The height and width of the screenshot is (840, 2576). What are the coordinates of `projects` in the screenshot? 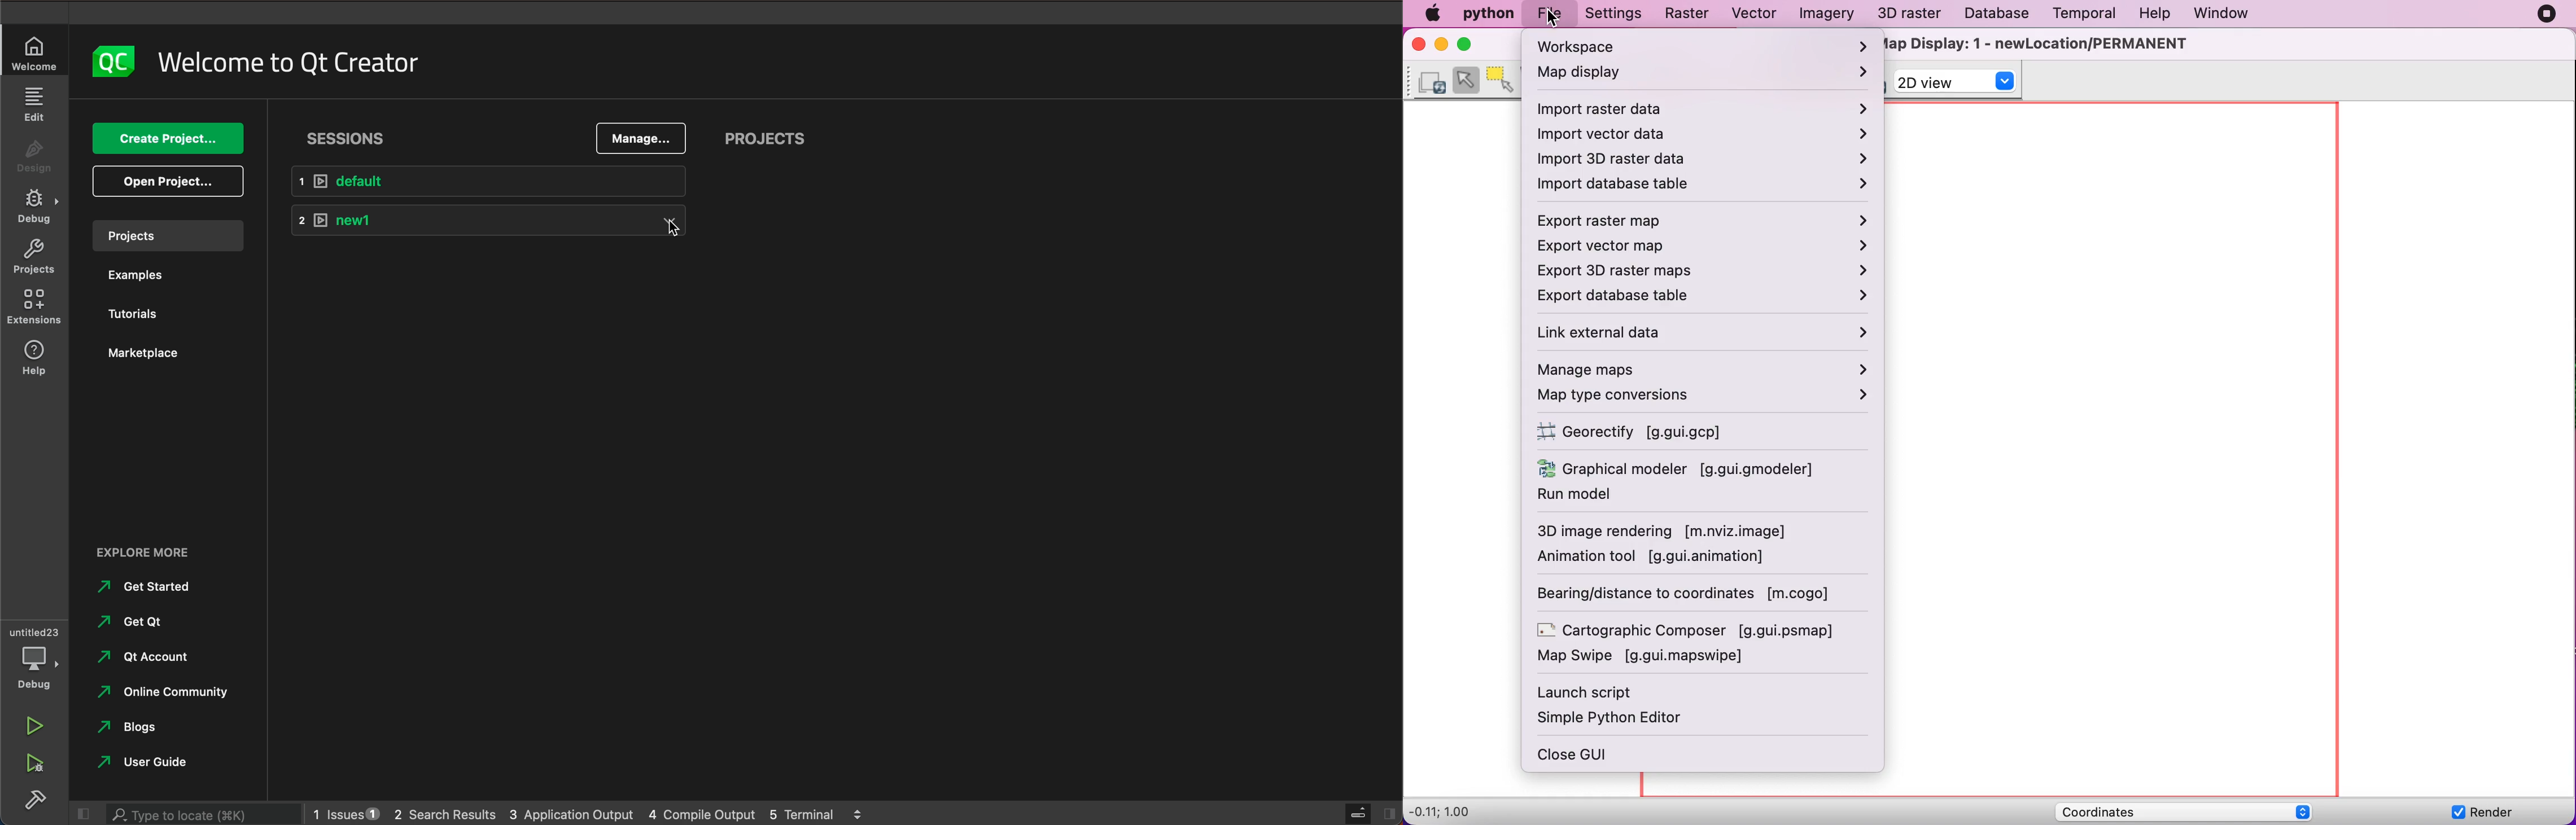 It's located at (164, 235).